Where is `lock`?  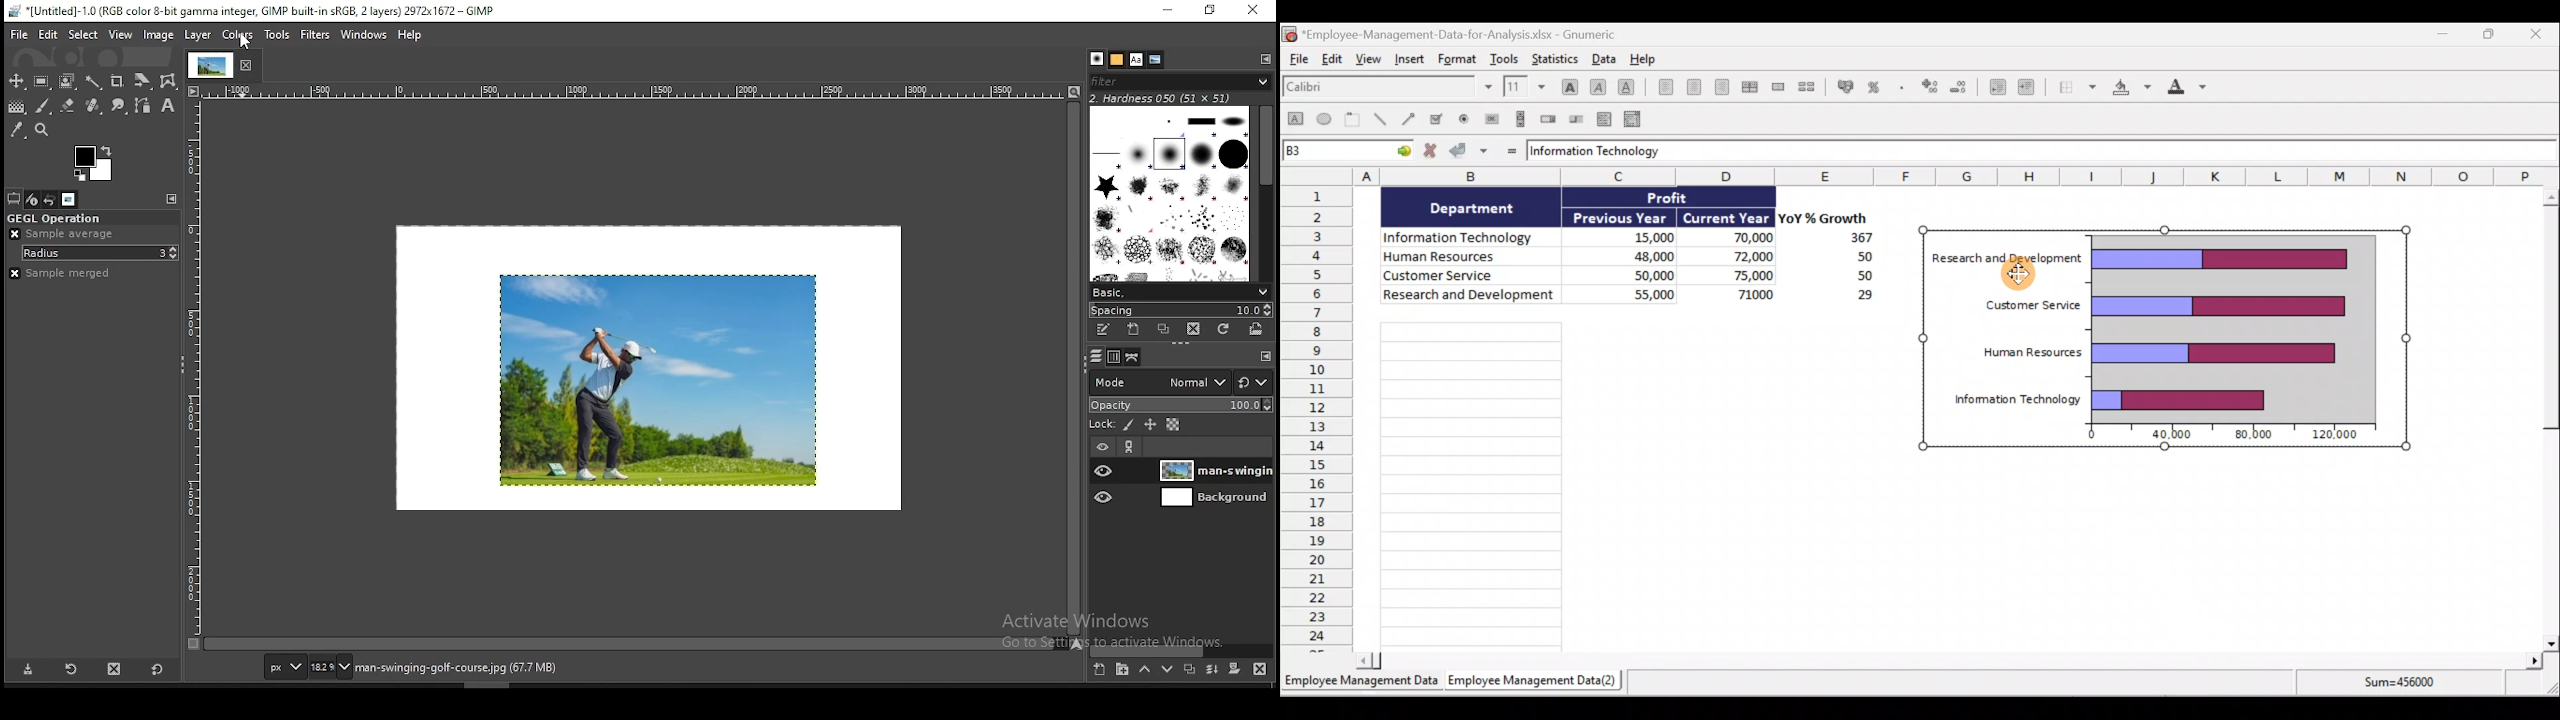 lock is located at coordinates (1103, 425).